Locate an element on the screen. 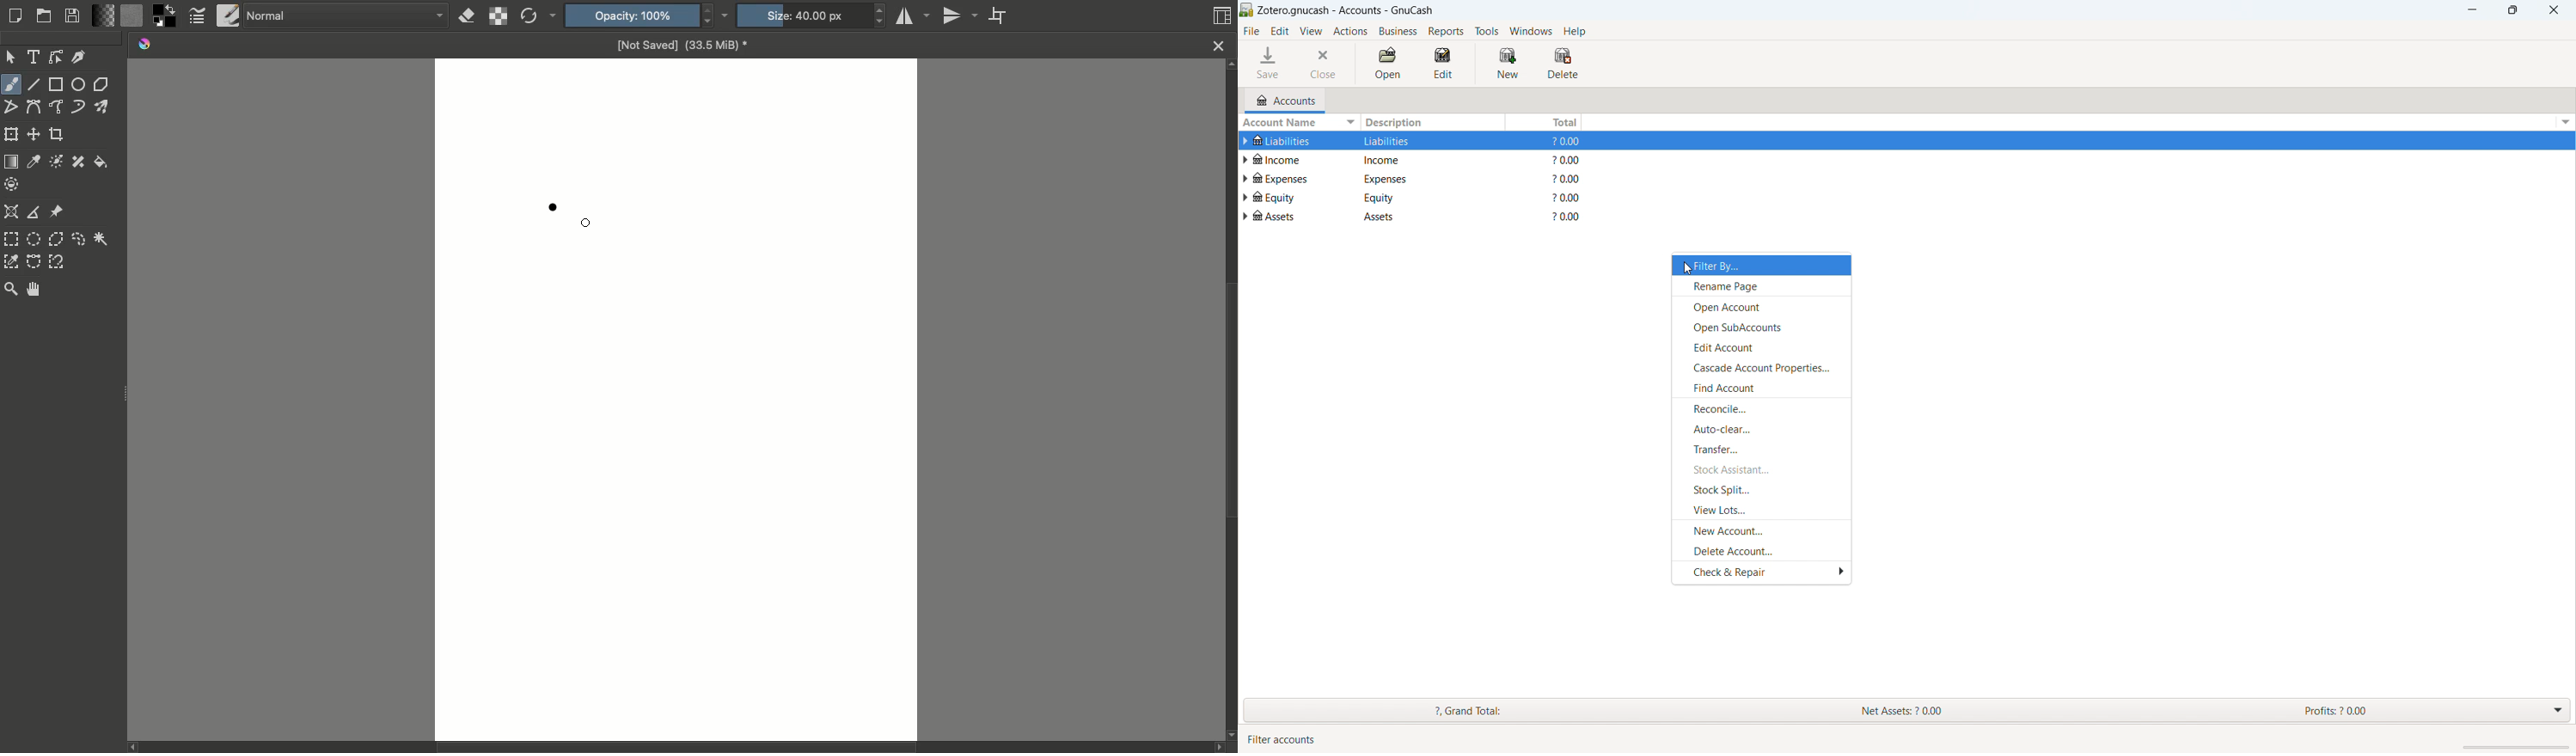  delete account is located at coordinates (1762, 550).